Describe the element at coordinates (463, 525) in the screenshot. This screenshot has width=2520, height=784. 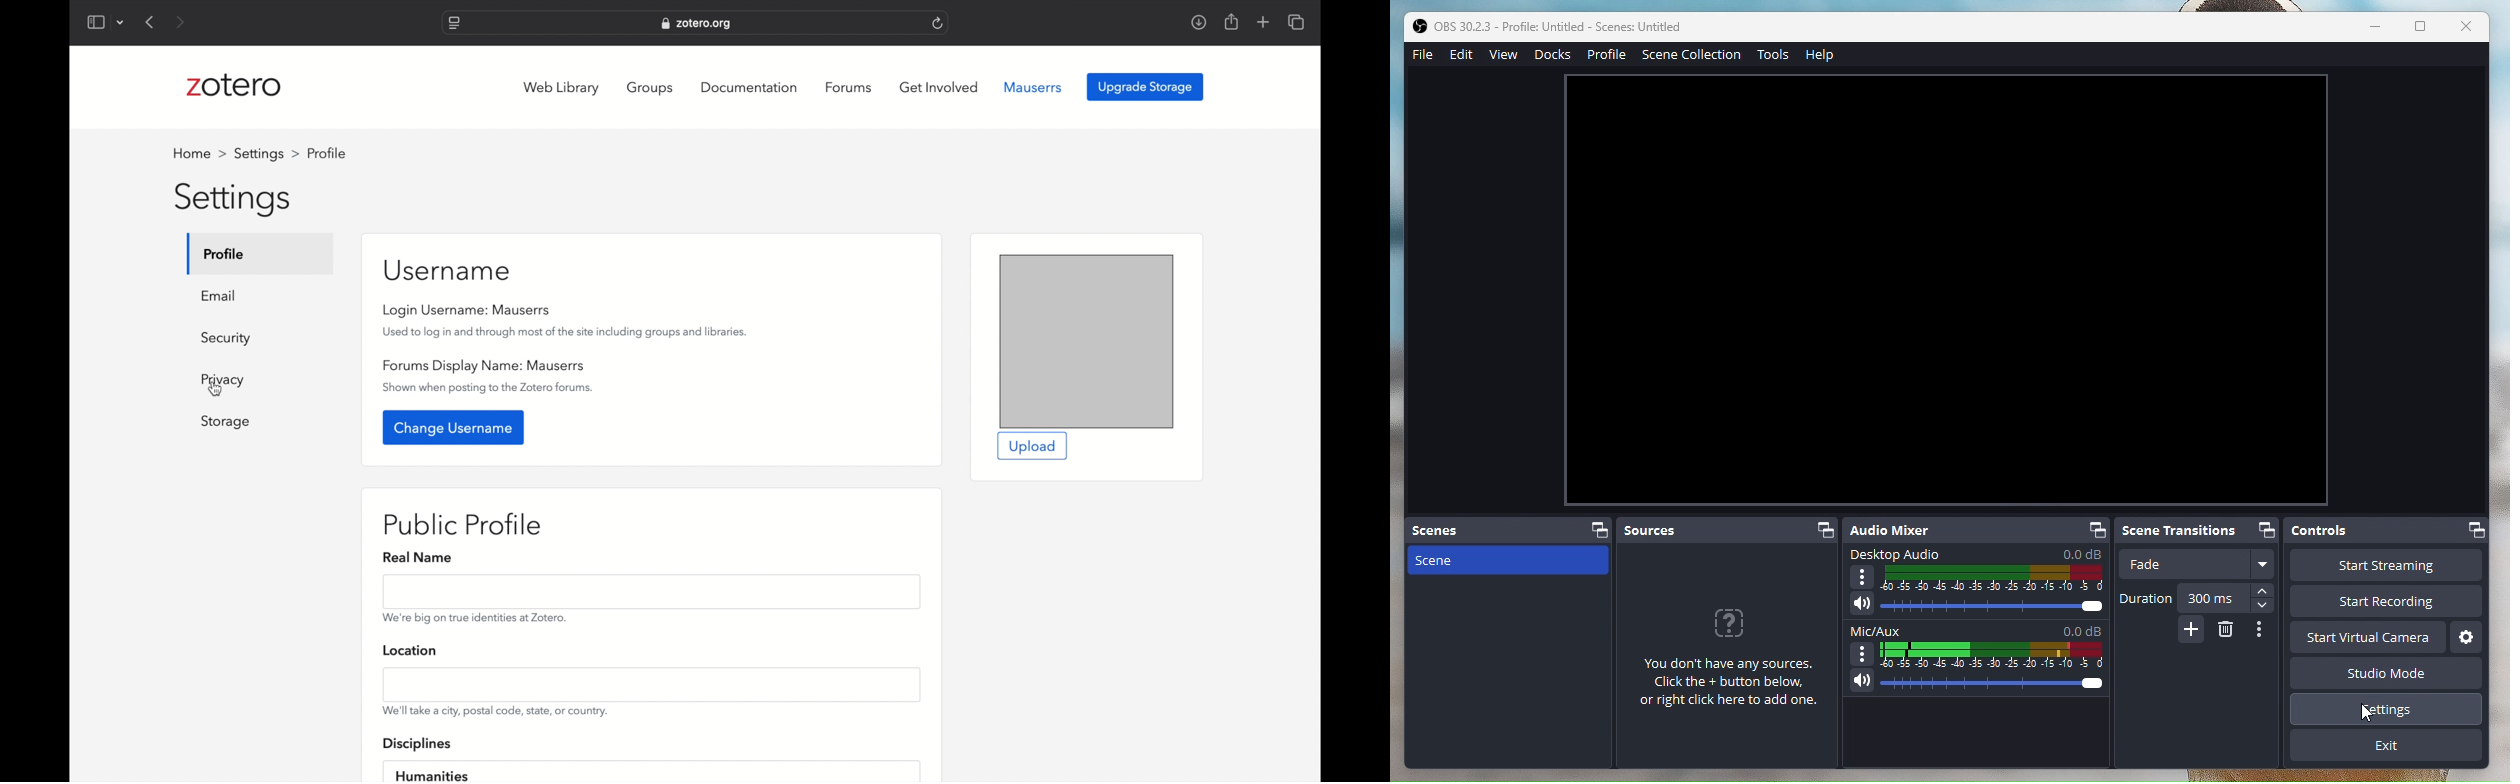
I see `public profile` at that location.